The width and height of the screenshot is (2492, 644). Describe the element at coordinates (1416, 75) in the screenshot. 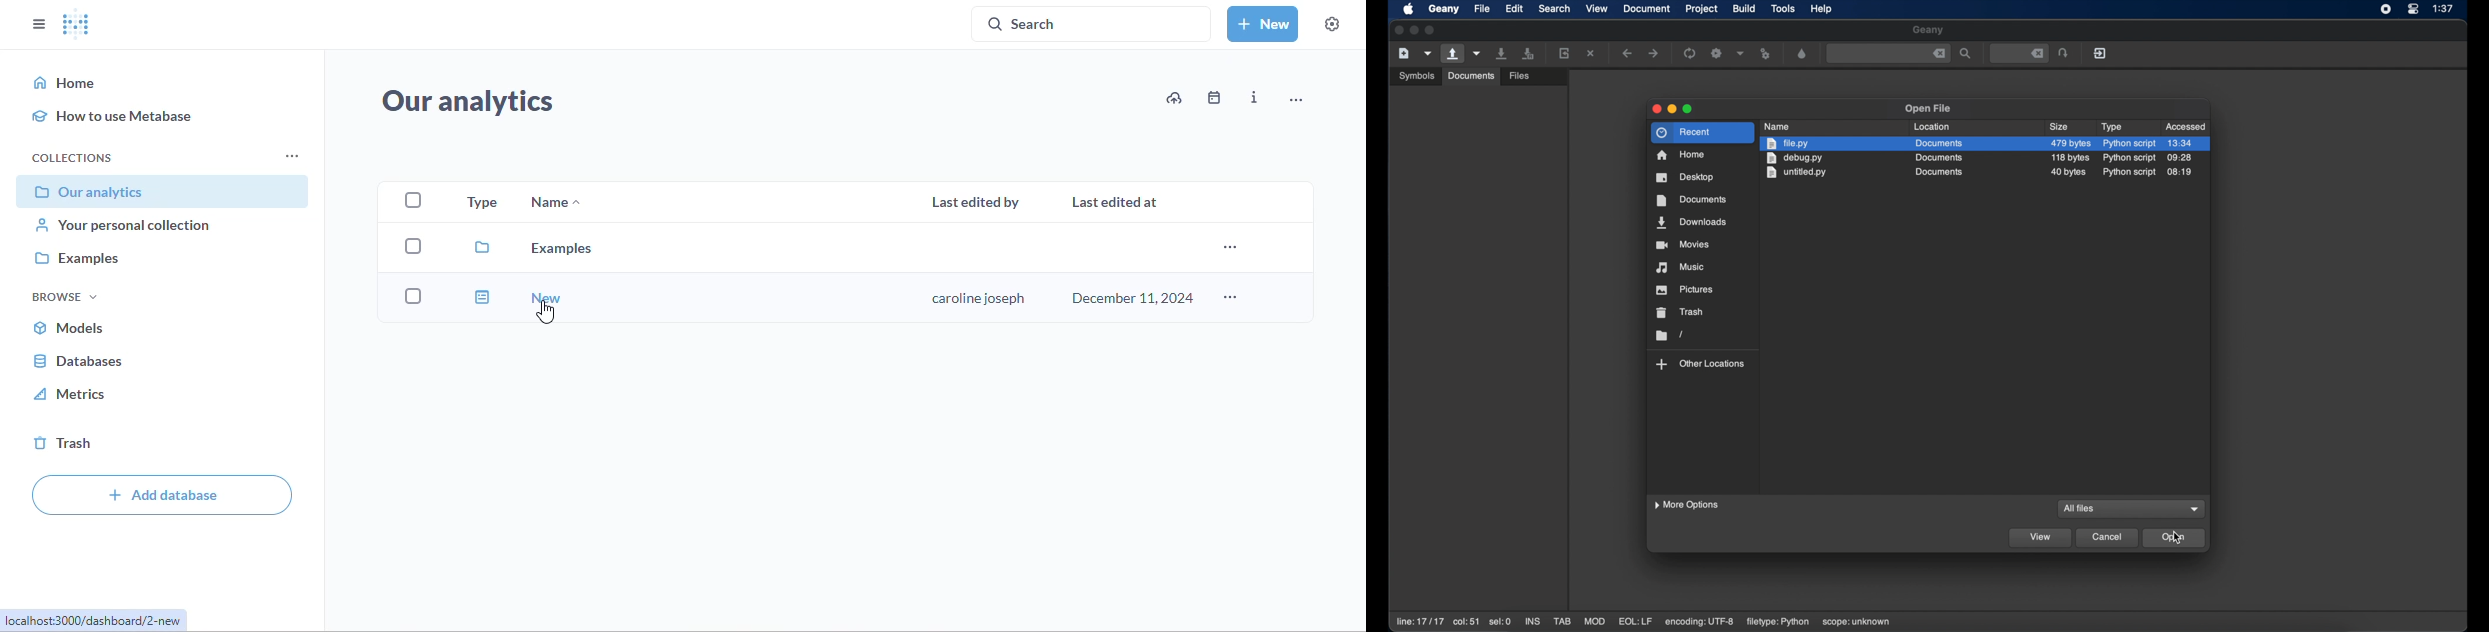

I see `symbols` at that location.